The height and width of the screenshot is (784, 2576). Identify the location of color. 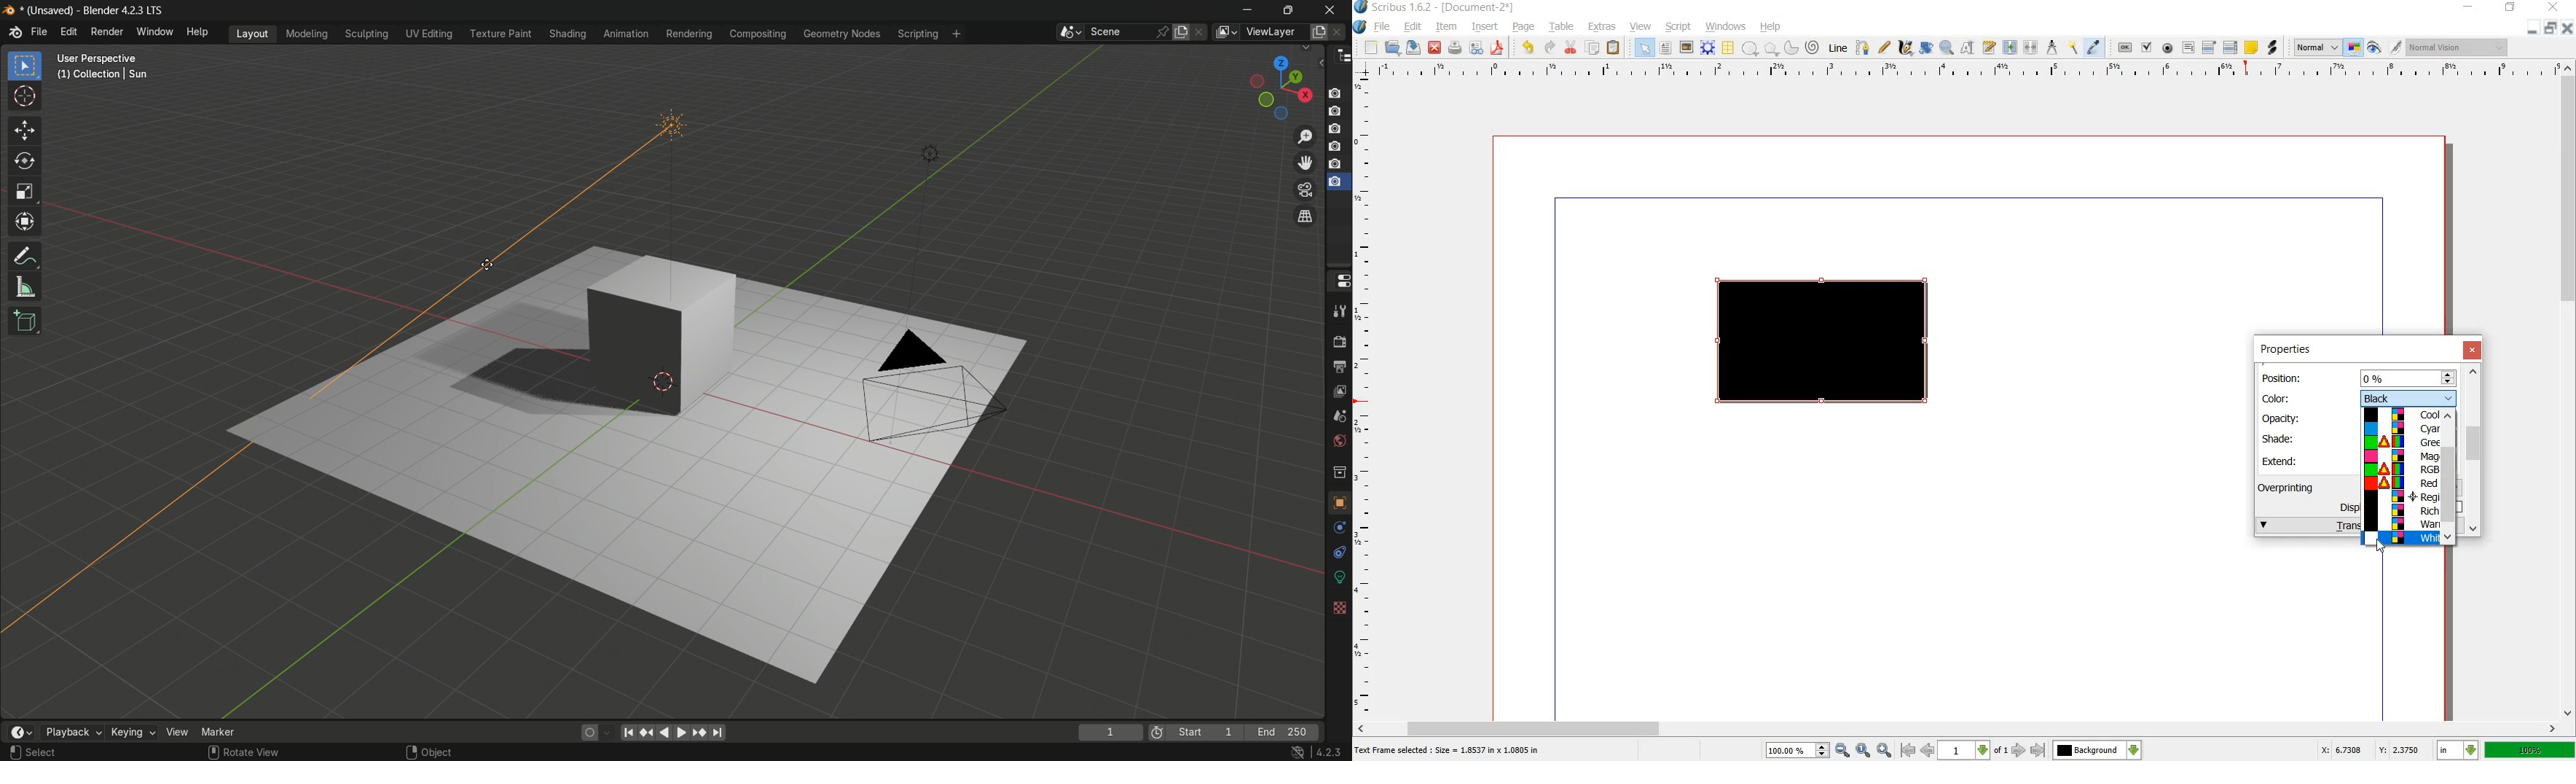
(2282, 397).